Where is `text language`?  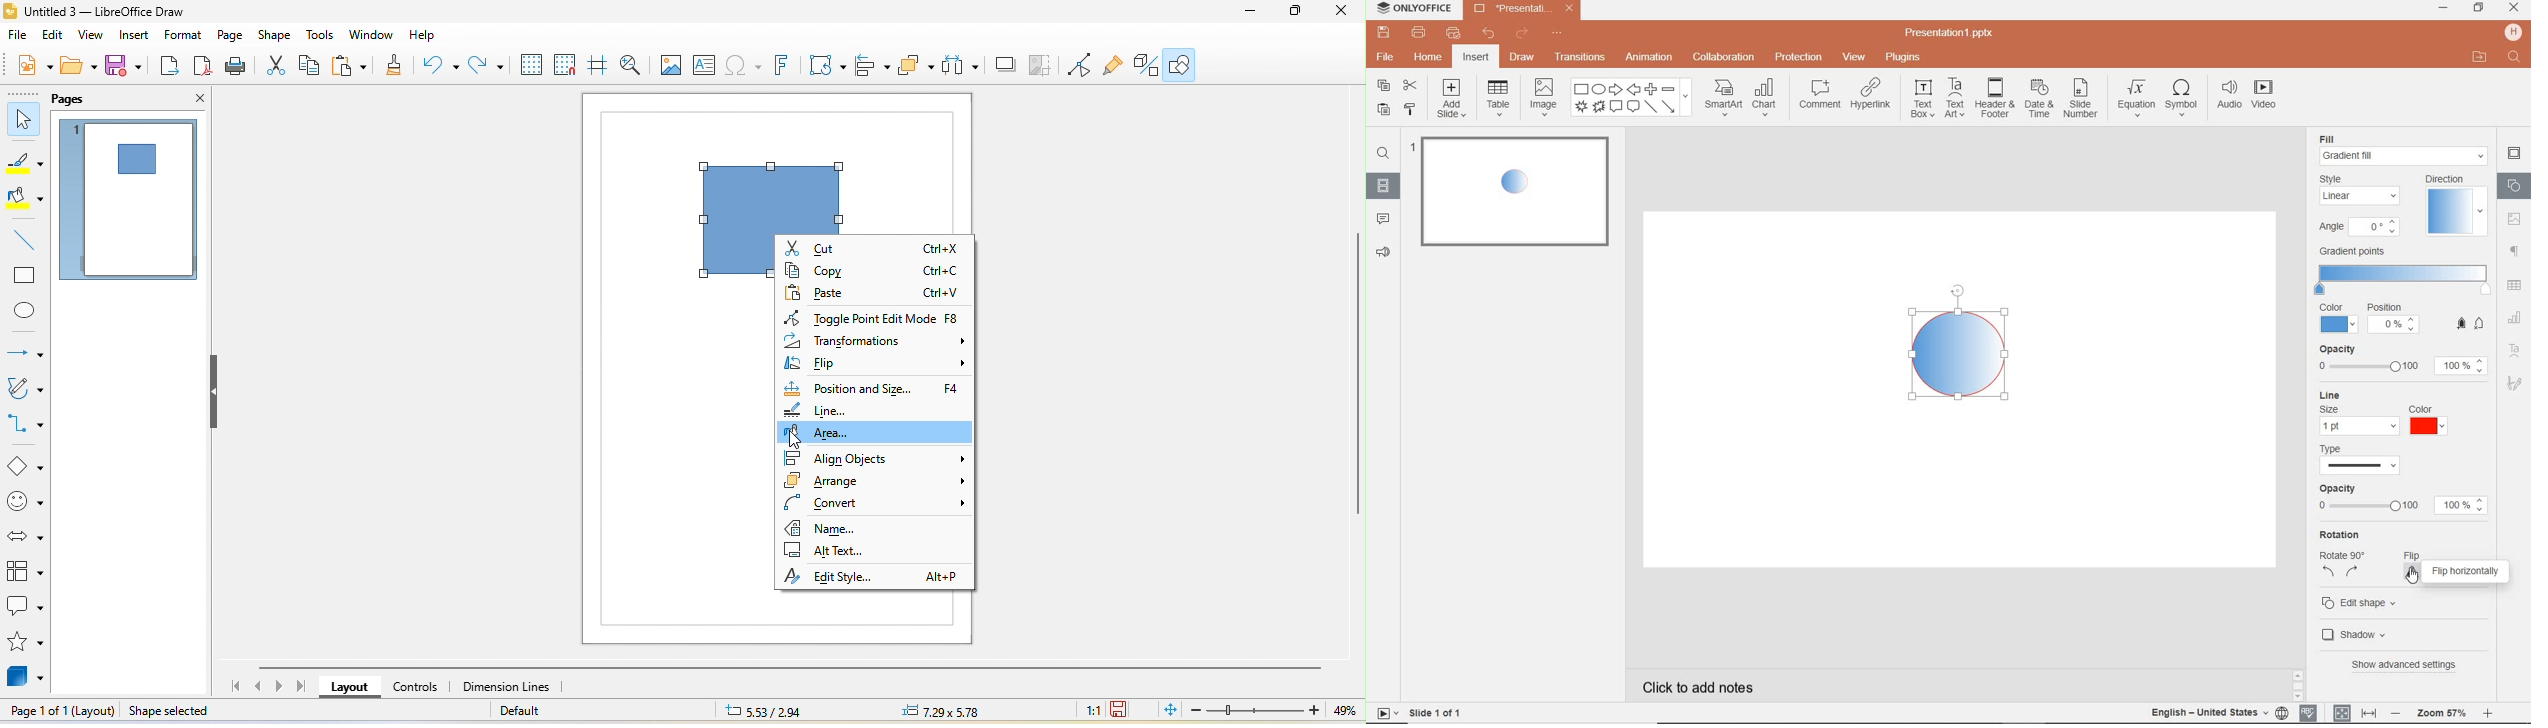 text language is located at coordinates (2211, 714).